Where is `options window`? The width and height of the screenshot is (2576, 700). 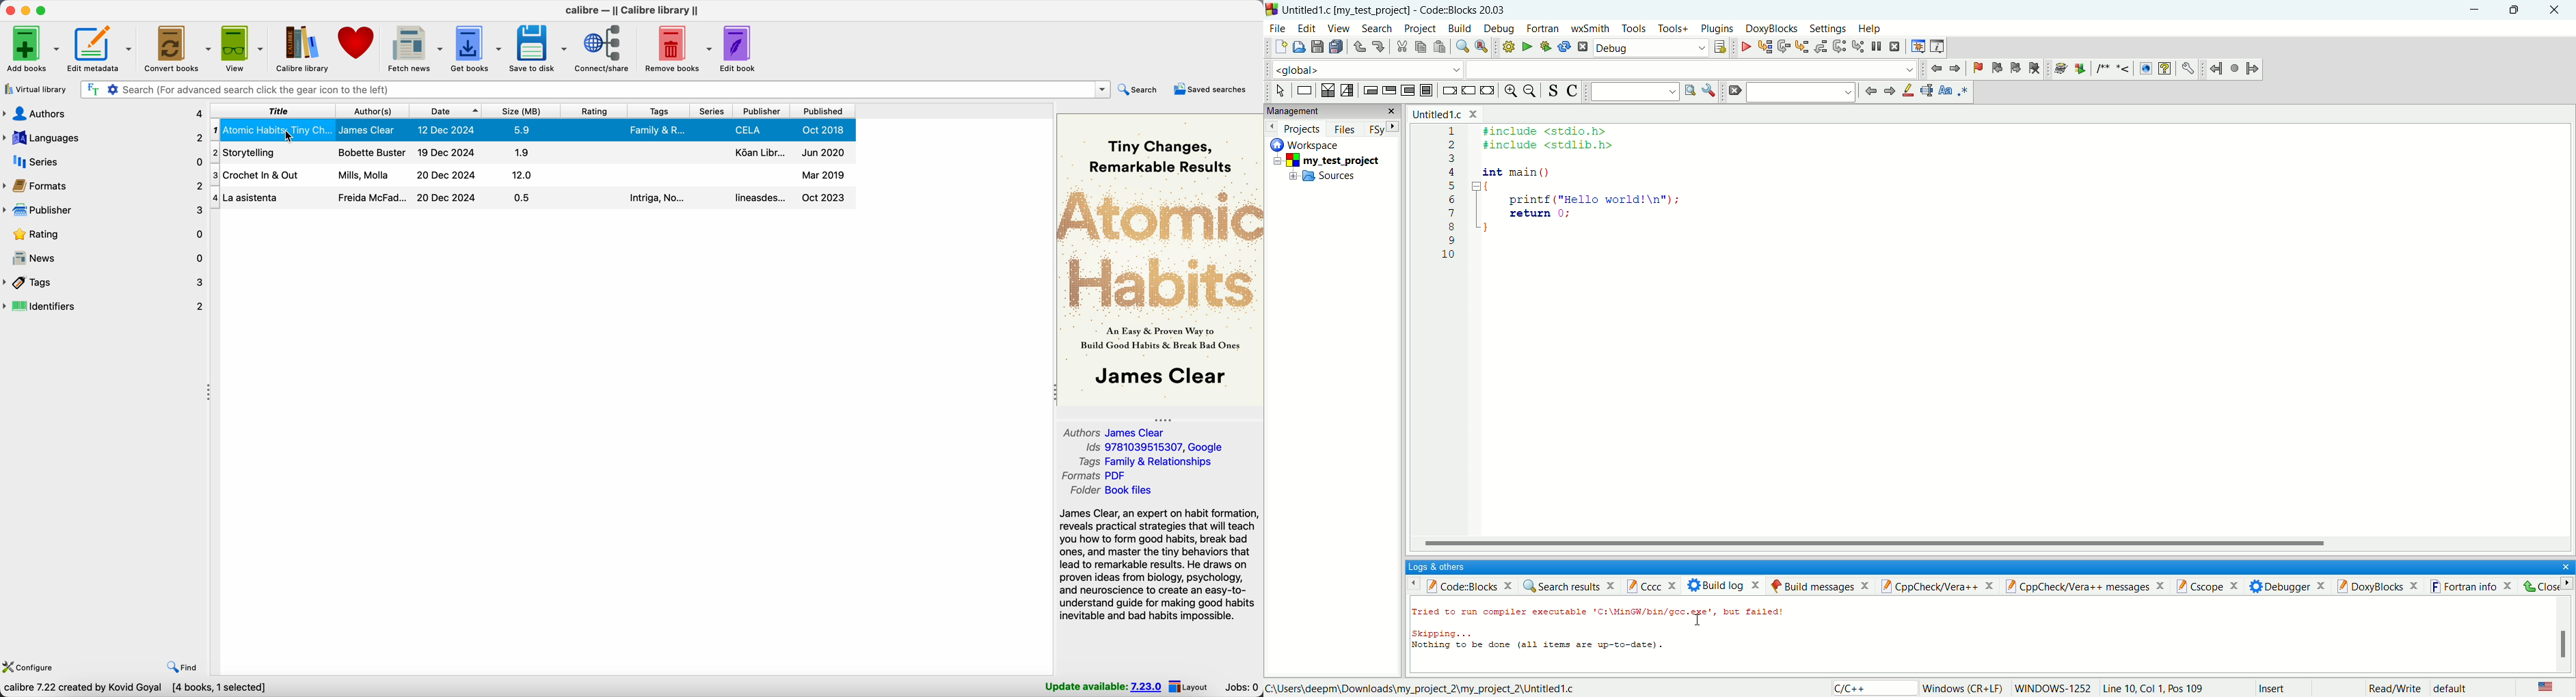 options window is located at coordinates (1709, 91).